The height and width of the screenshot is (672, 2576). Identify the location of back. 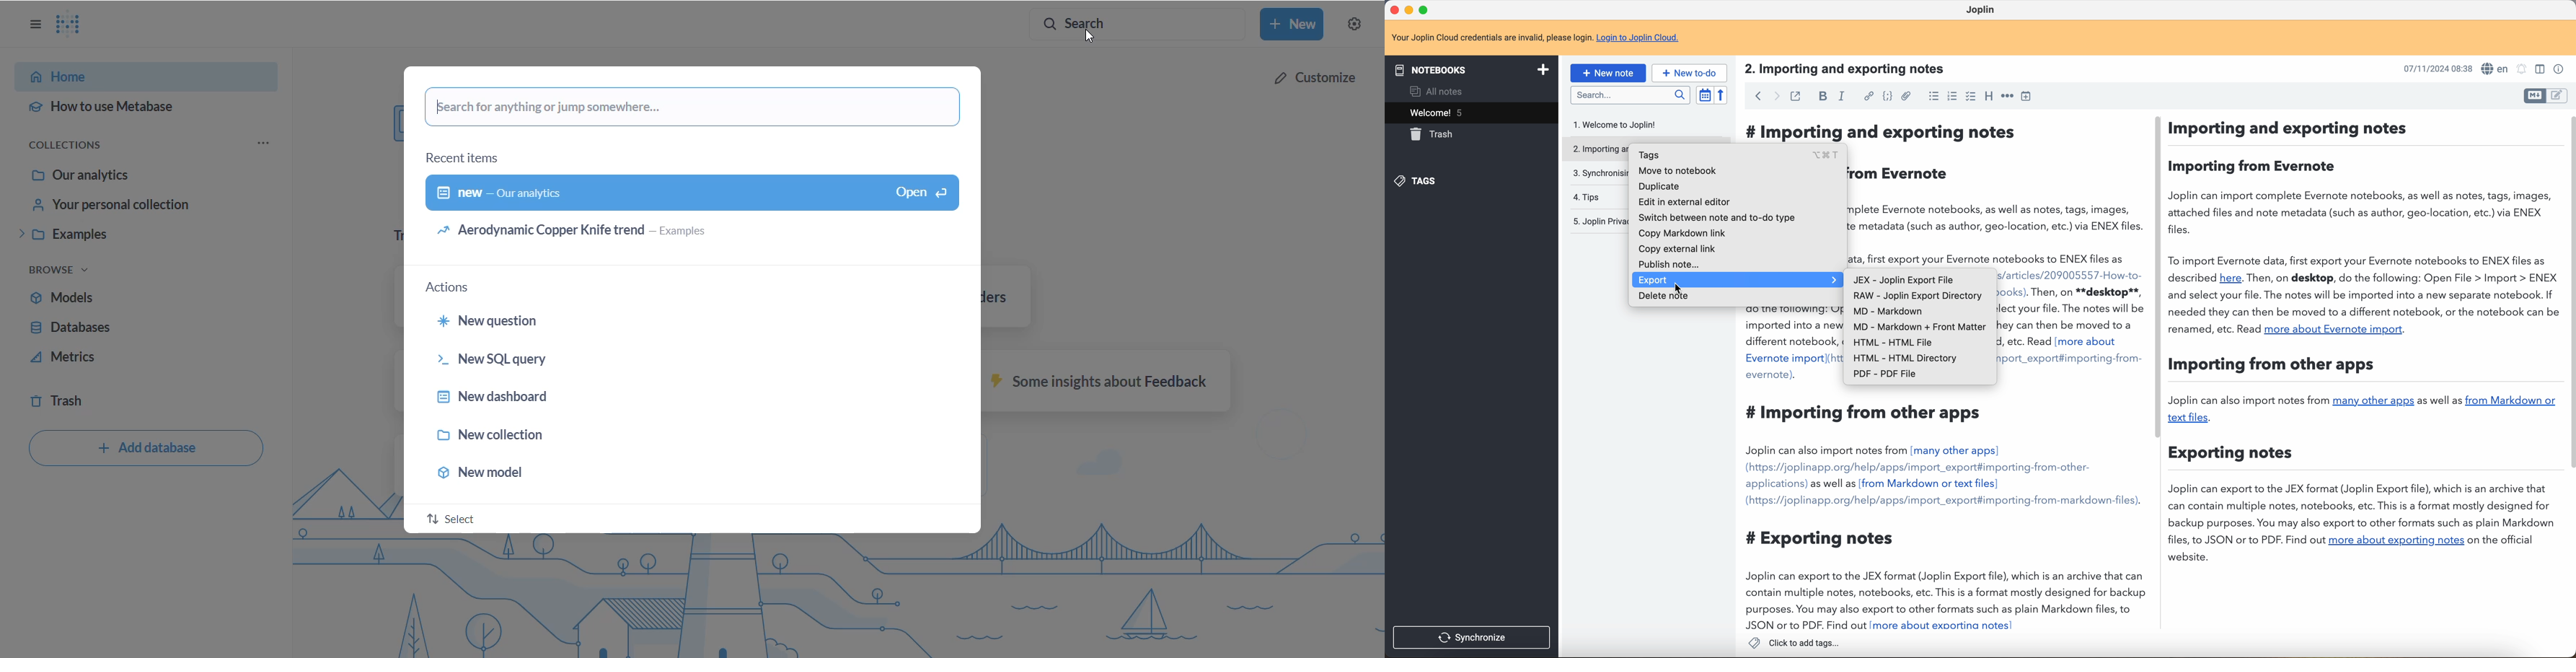
(1756, 97).